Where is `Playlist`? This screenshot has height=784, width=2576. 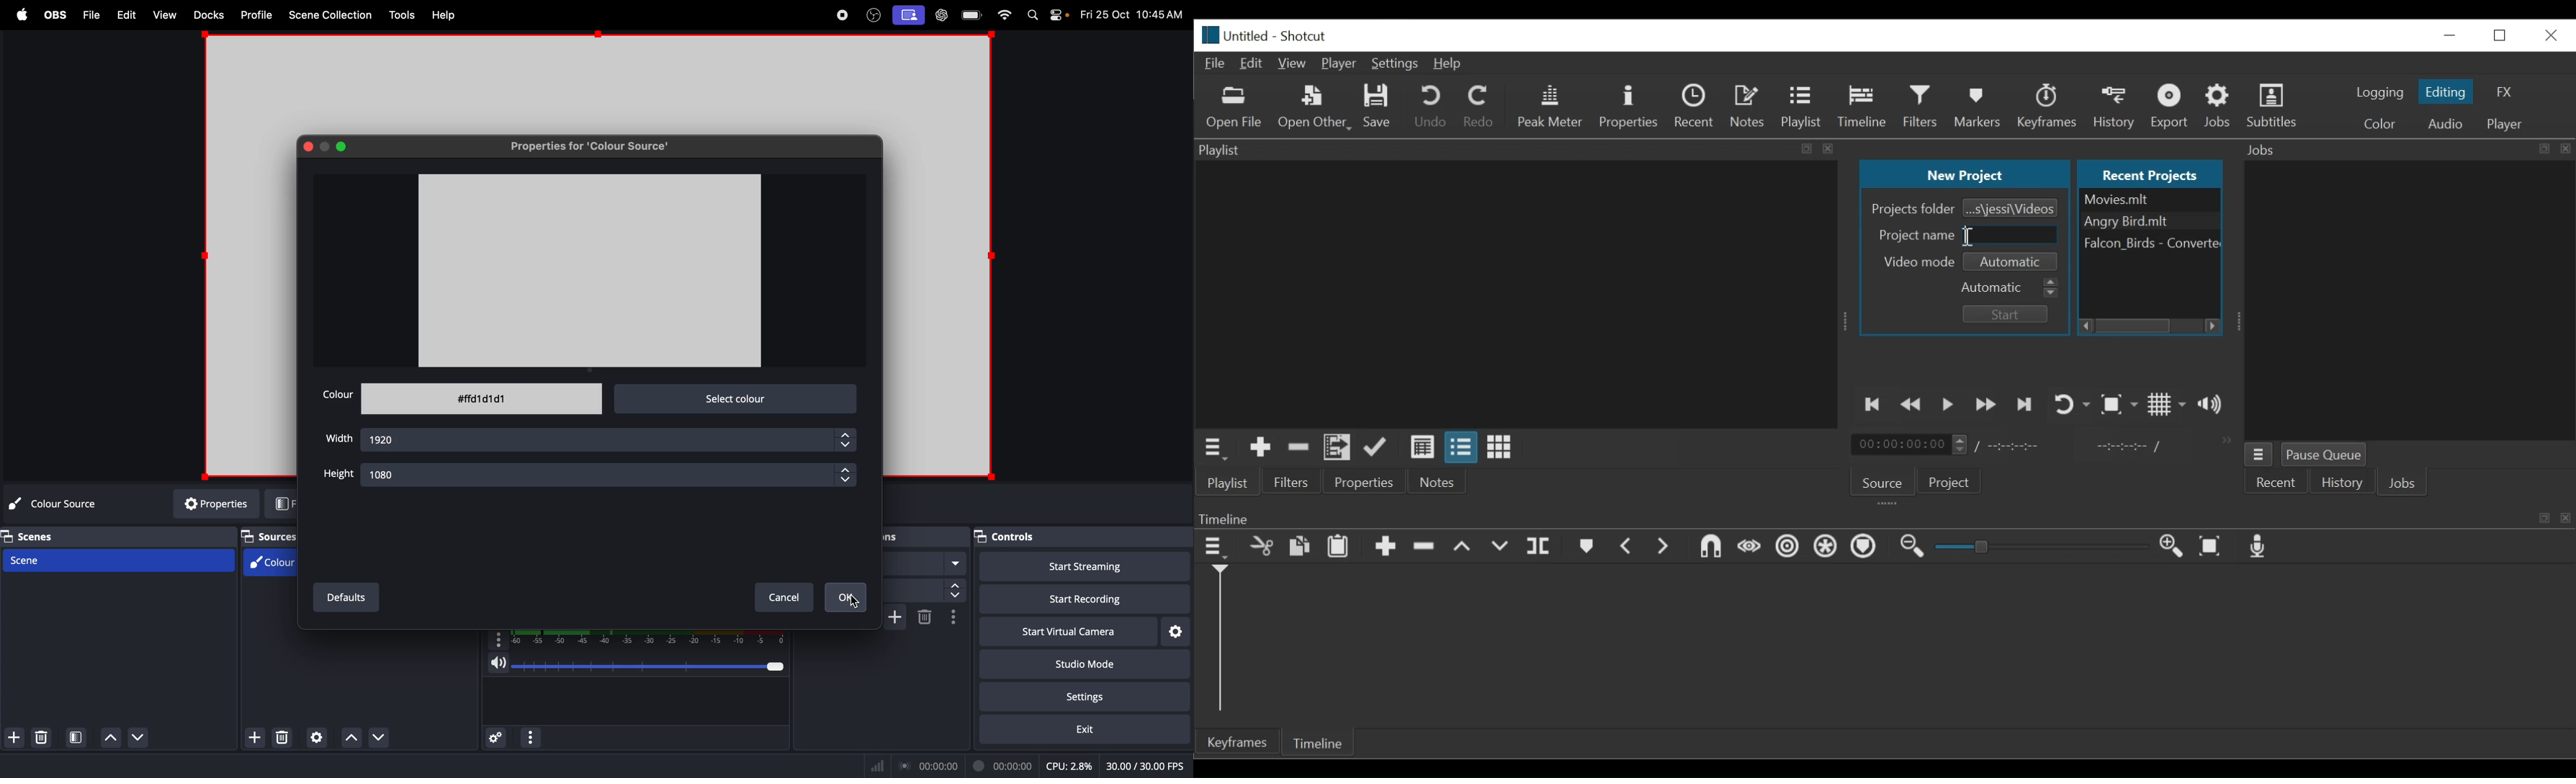
Playlist is located at coordinates (1800, 108).